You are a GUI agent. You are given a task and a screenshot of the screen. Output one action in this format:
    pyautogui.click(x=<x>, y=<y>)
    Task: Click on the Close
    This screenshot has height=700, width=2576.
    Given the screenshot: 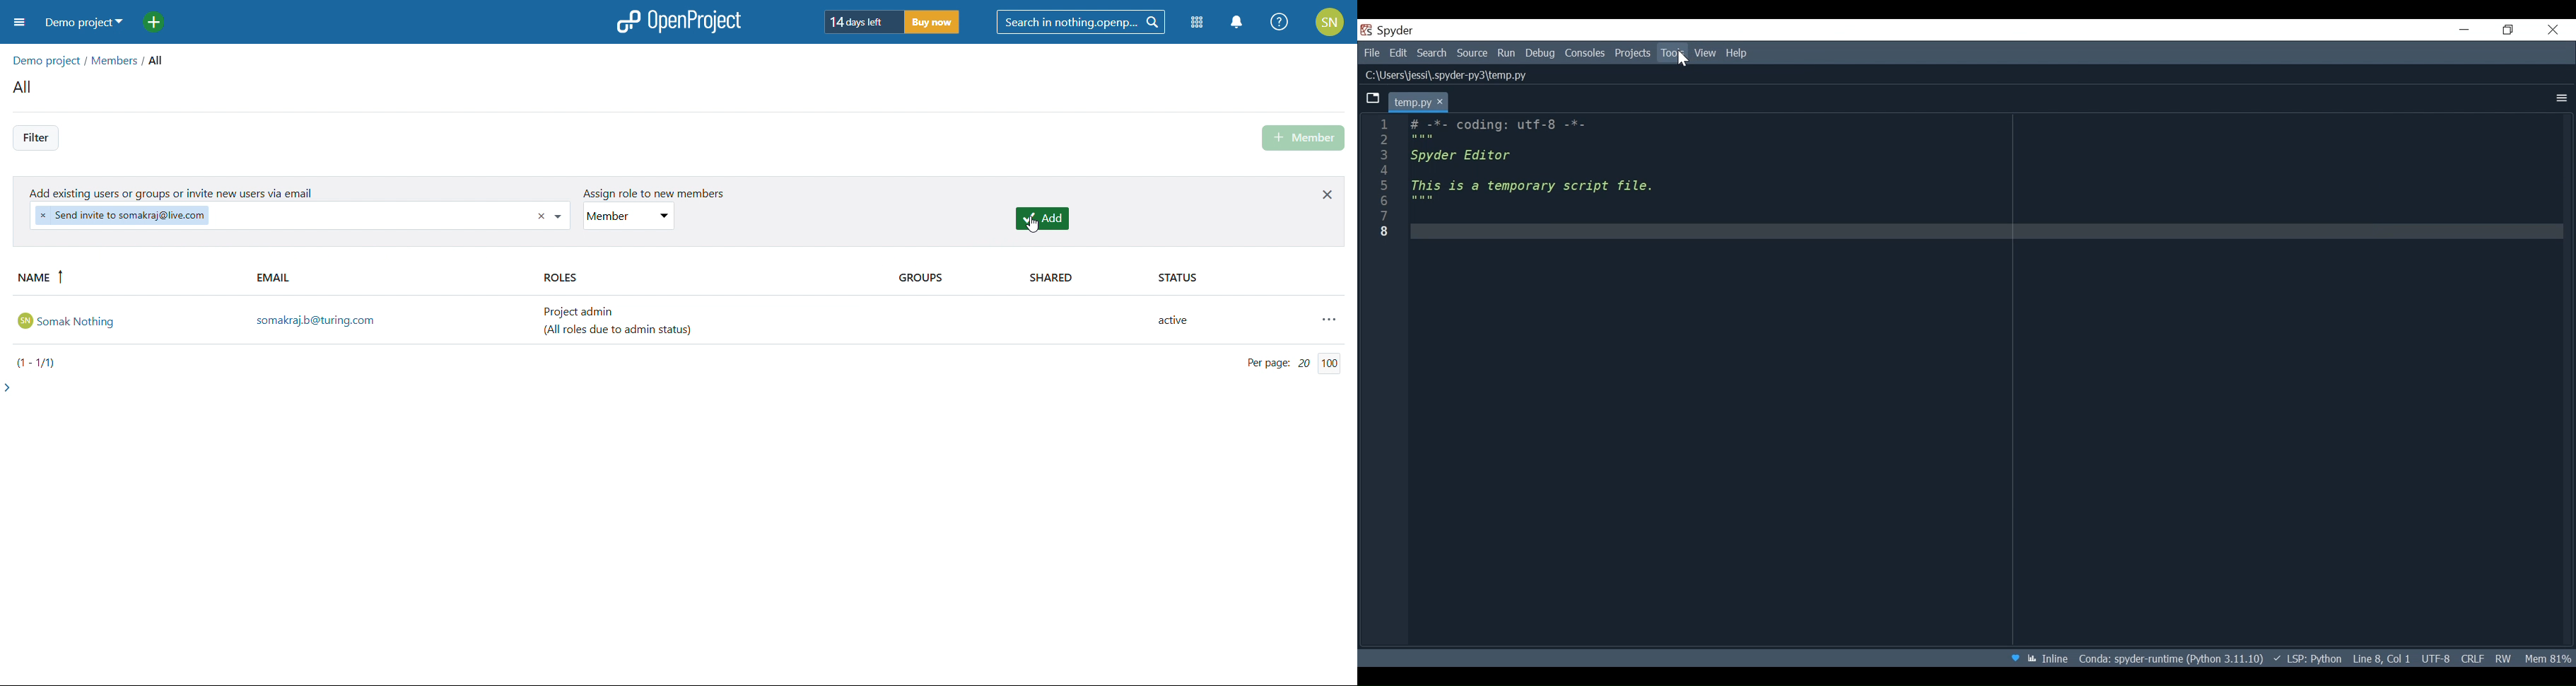 What is the action you would take?
    pyautogui.click(x=2554, y=29)
    